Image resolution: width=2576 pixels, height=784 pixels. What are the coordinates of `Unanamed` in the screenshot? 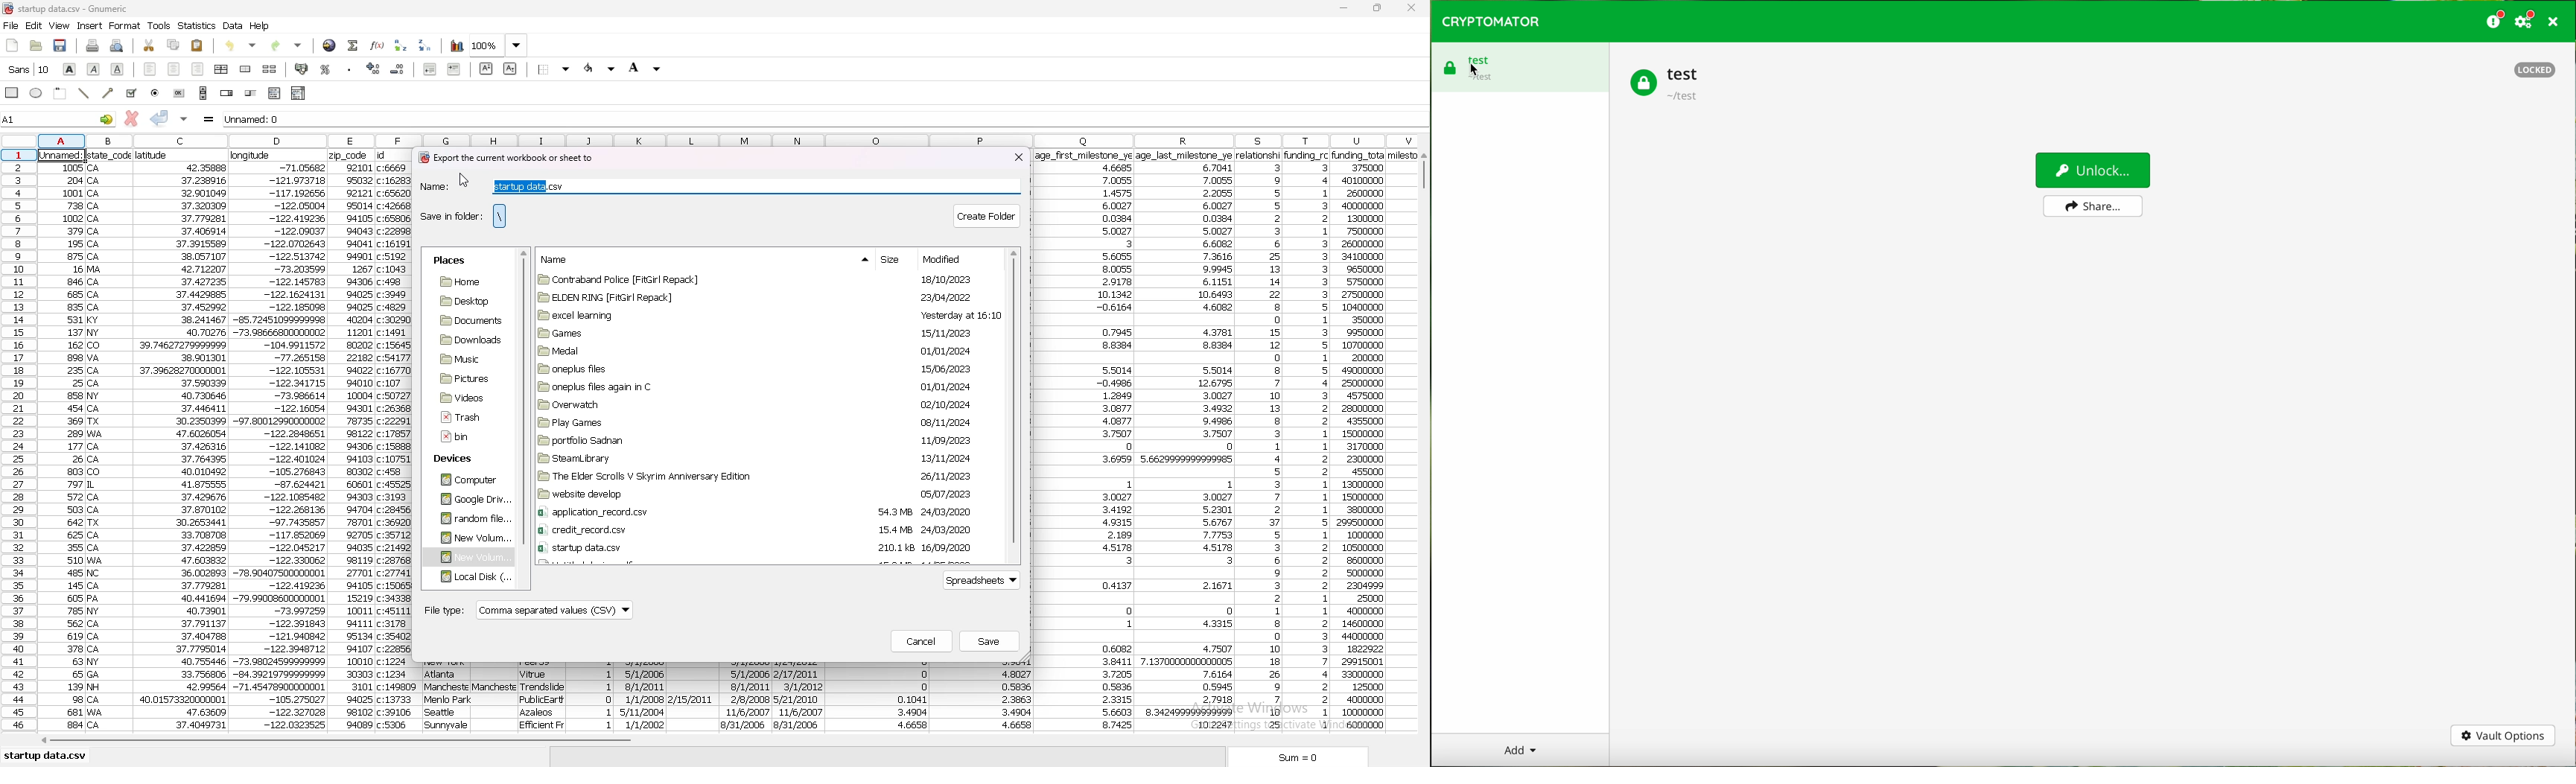 It's located at (570, 121).